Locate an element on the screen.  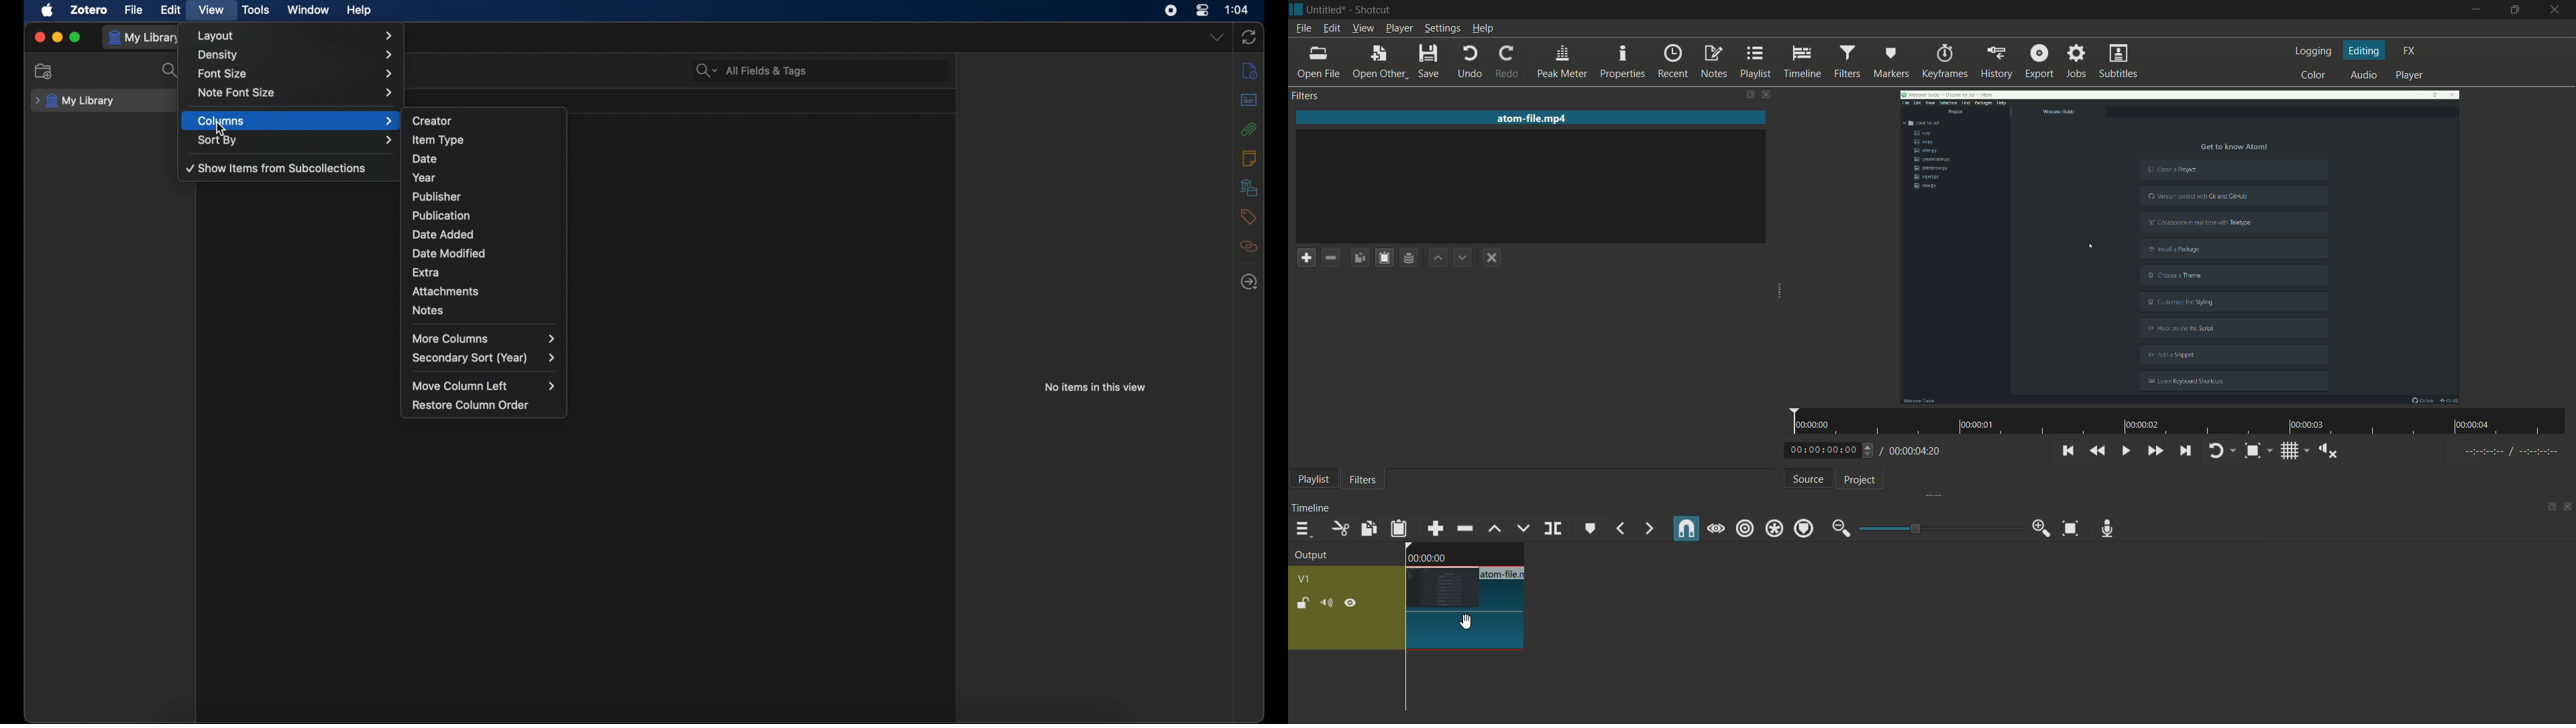
paste is located at coordinates (1383, 257).